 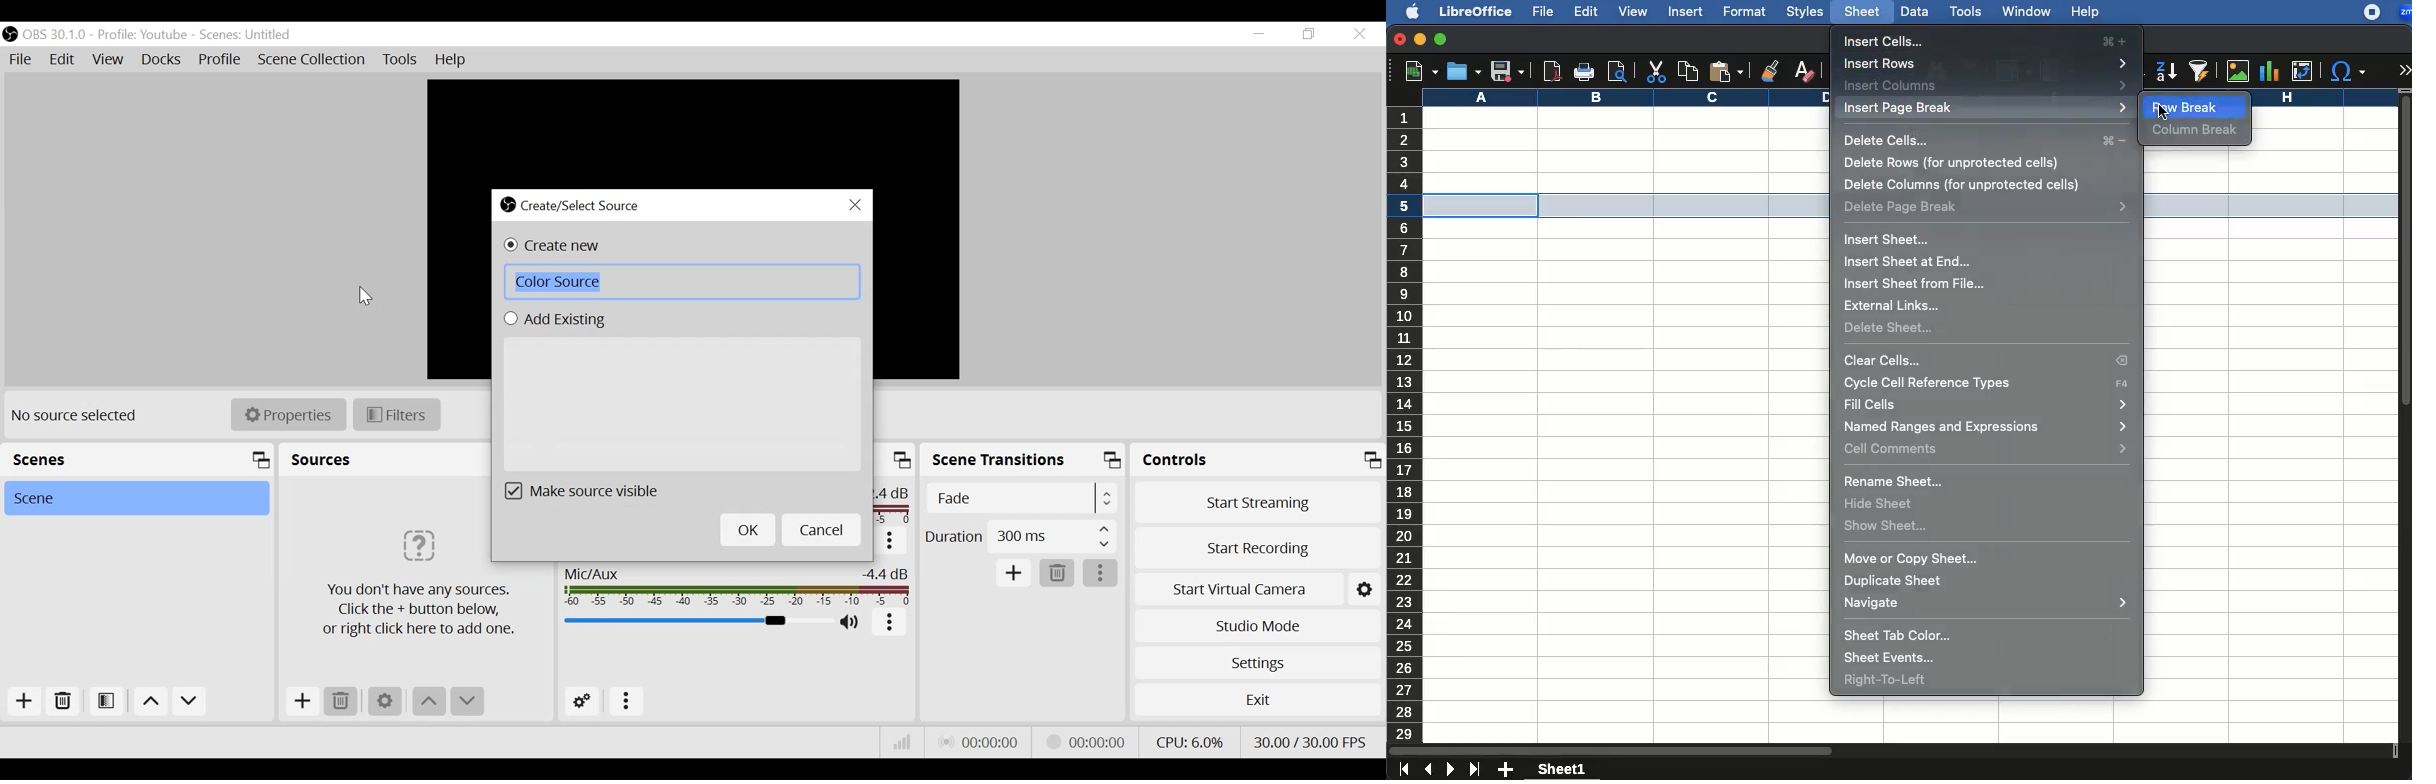 I want to click on Live Status, so click(x=981, y=740).